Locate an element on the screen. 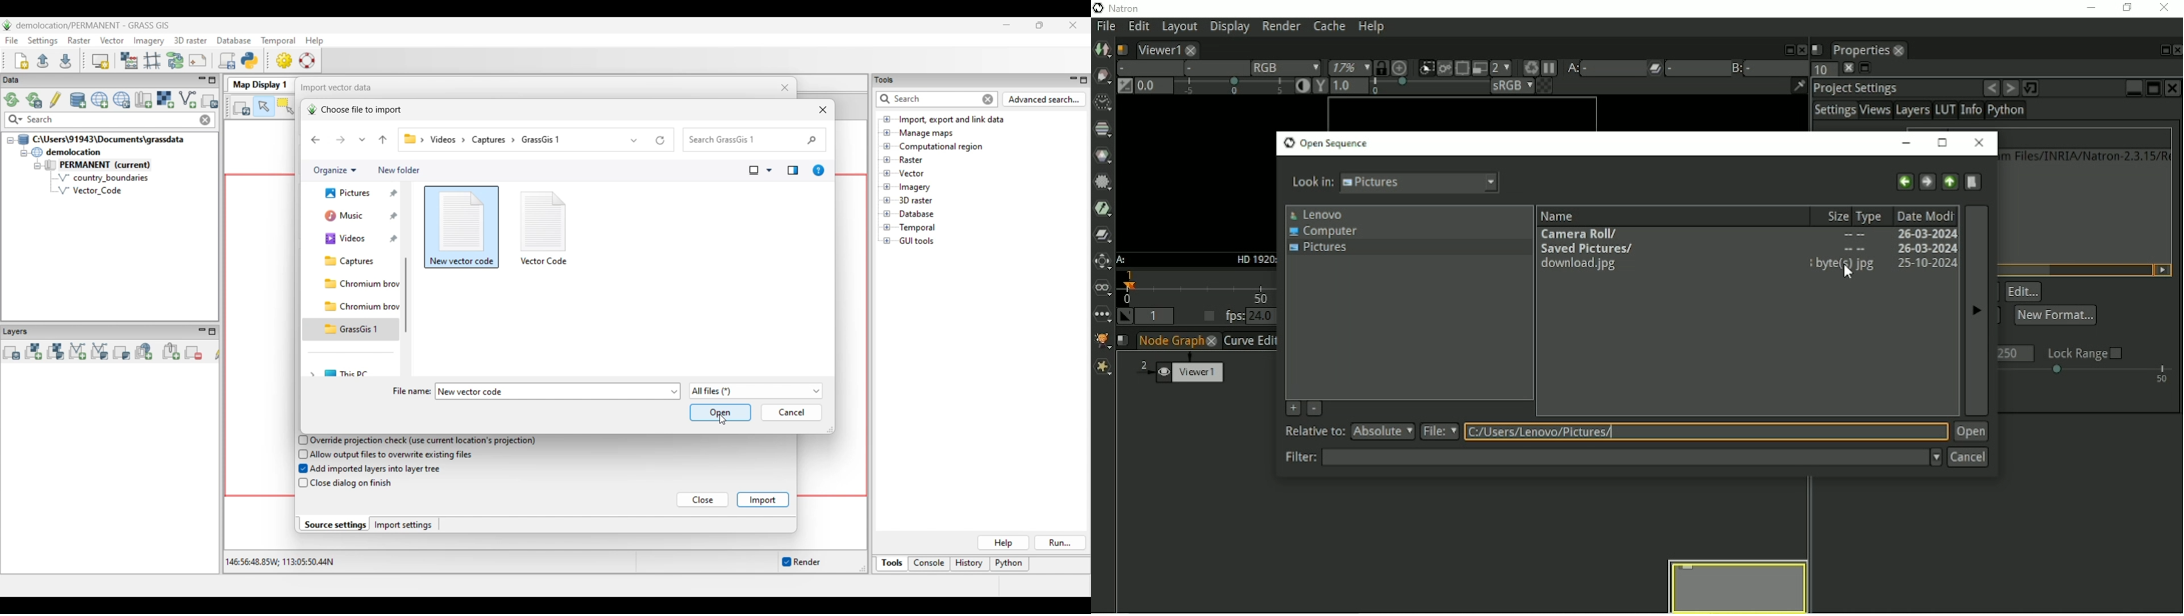  Minimize is located at coordinates (1910, 142).